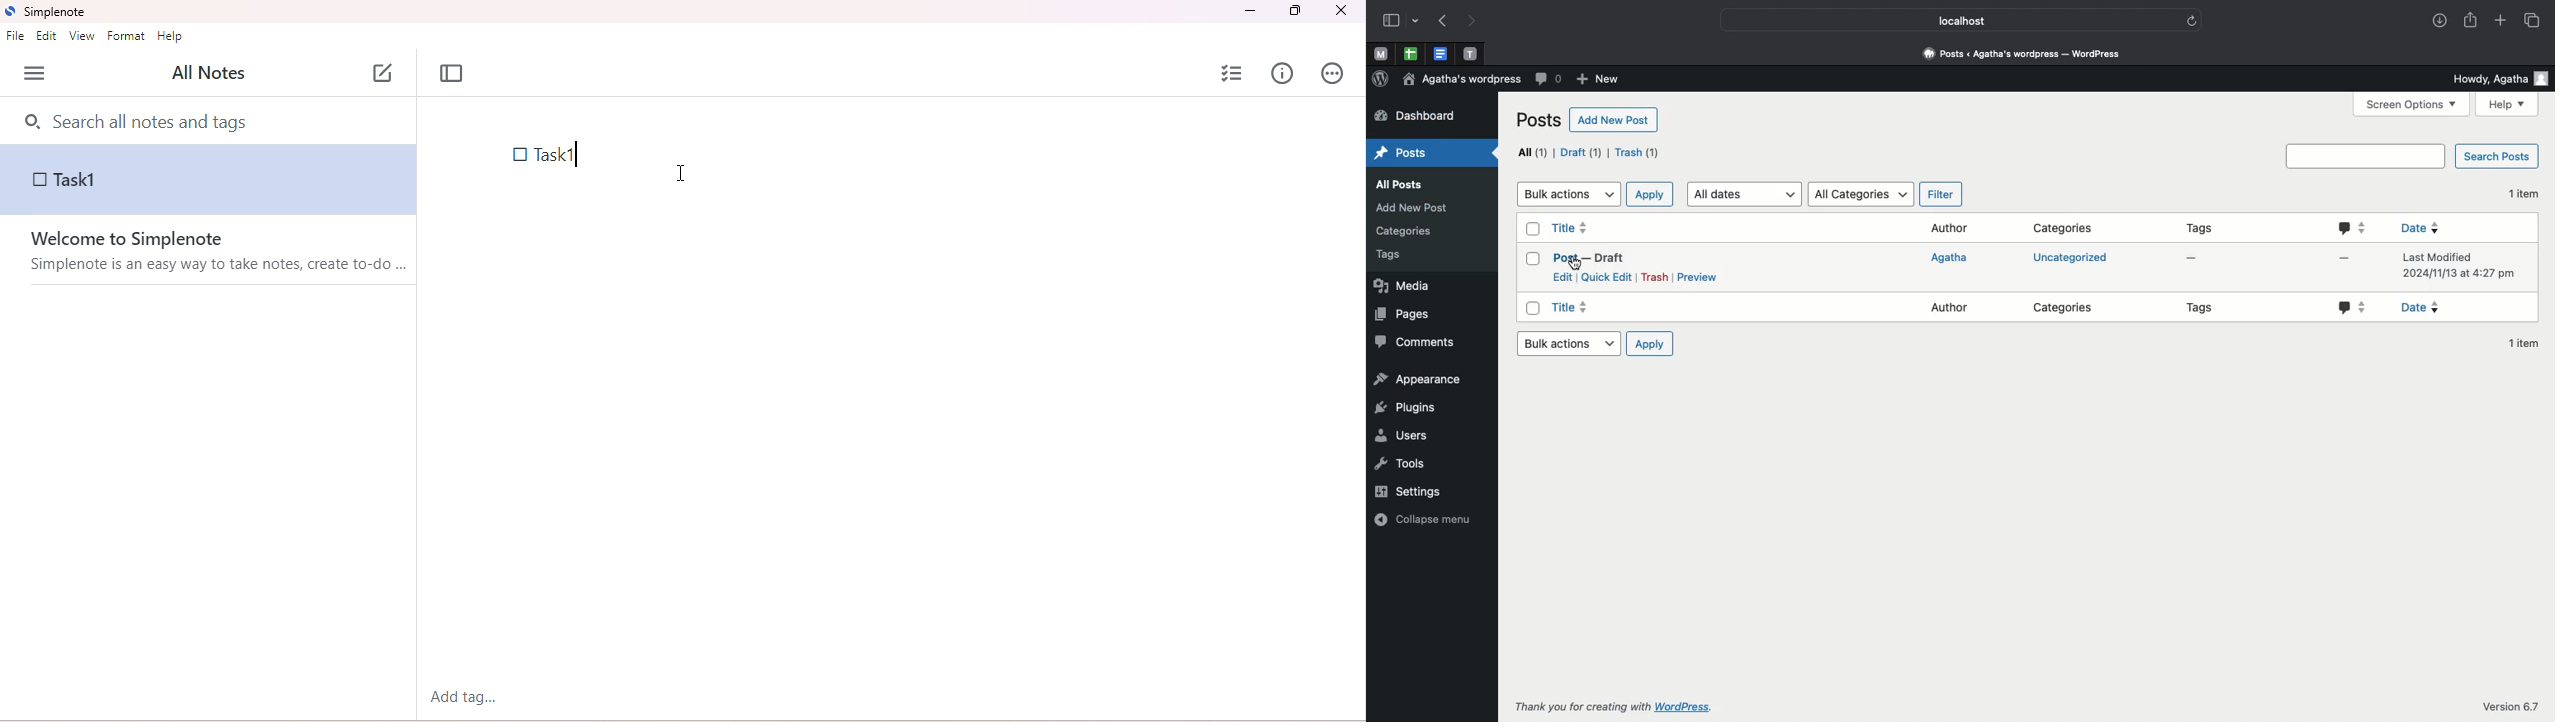 This screenshot has width=2576, height=728. Describe the element at coordinates (1412, 117) in the screenshot. I see `Dashboard` at that location.